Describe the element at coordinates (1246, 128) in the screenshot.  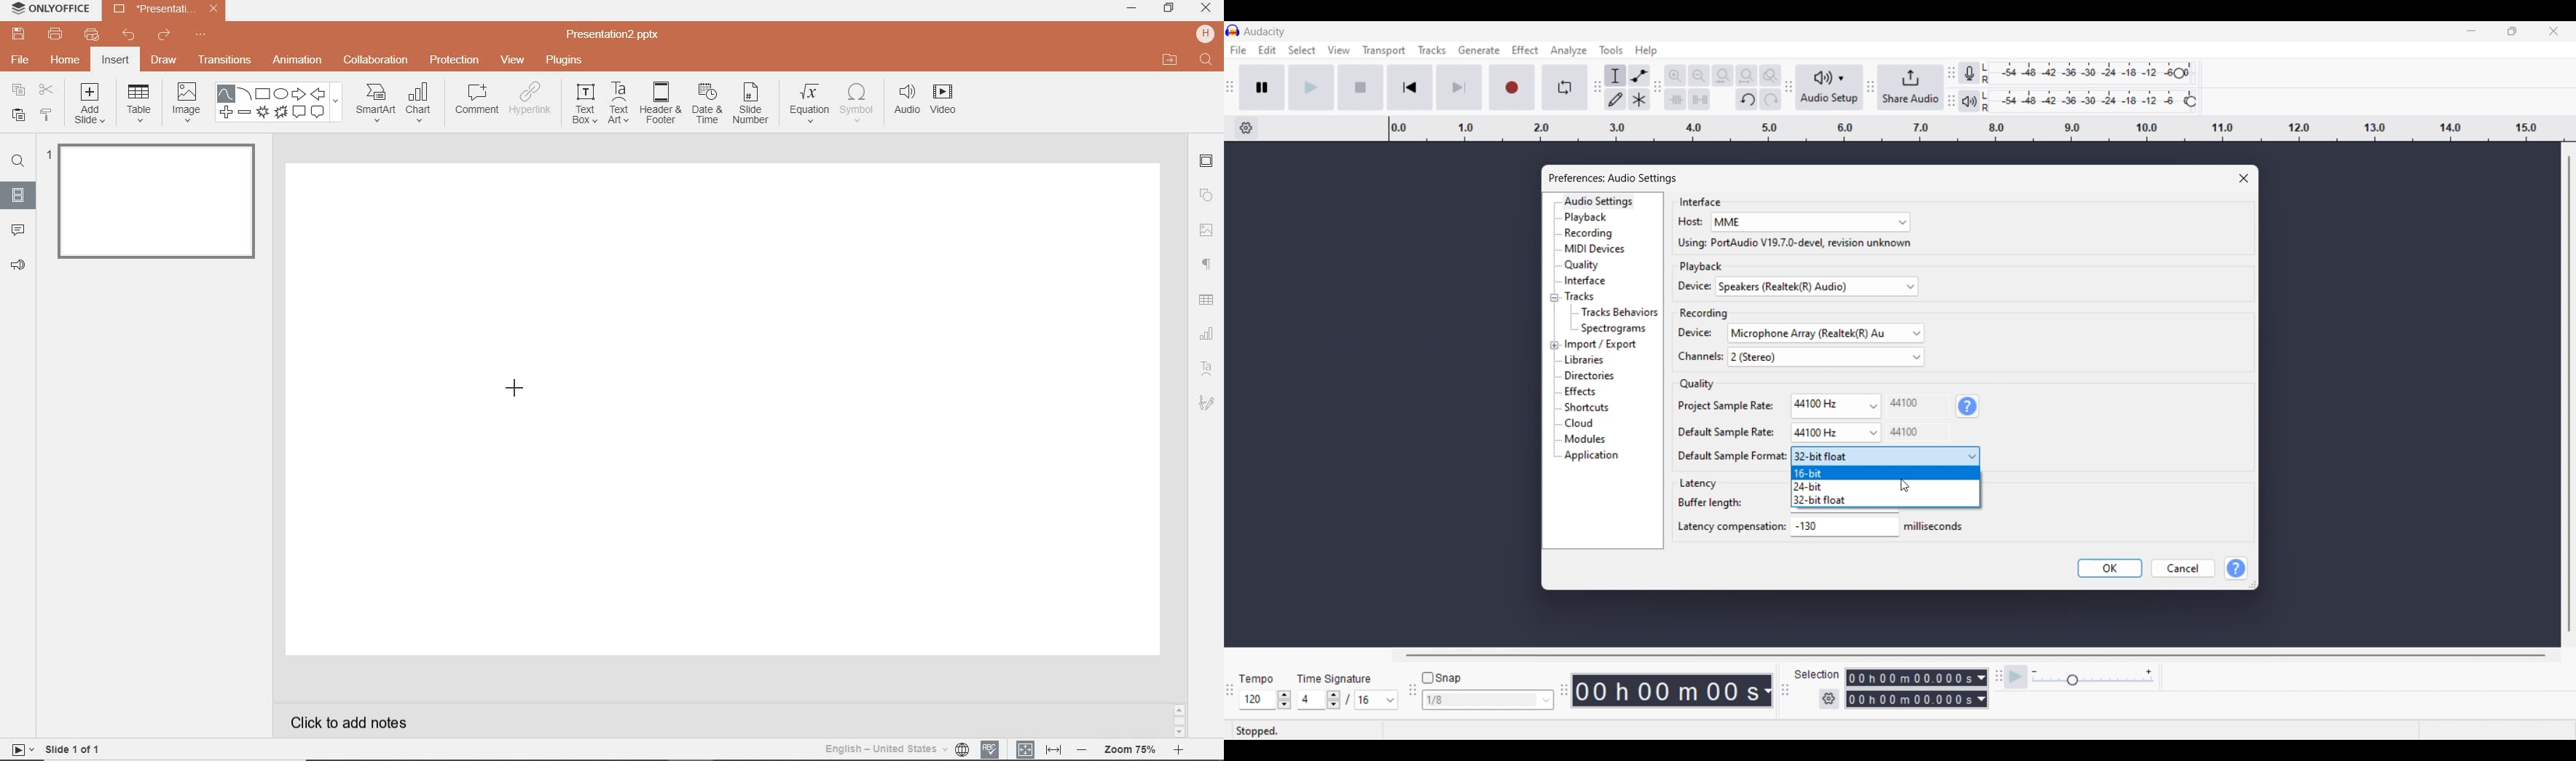
I see `Timeline options` at that location.